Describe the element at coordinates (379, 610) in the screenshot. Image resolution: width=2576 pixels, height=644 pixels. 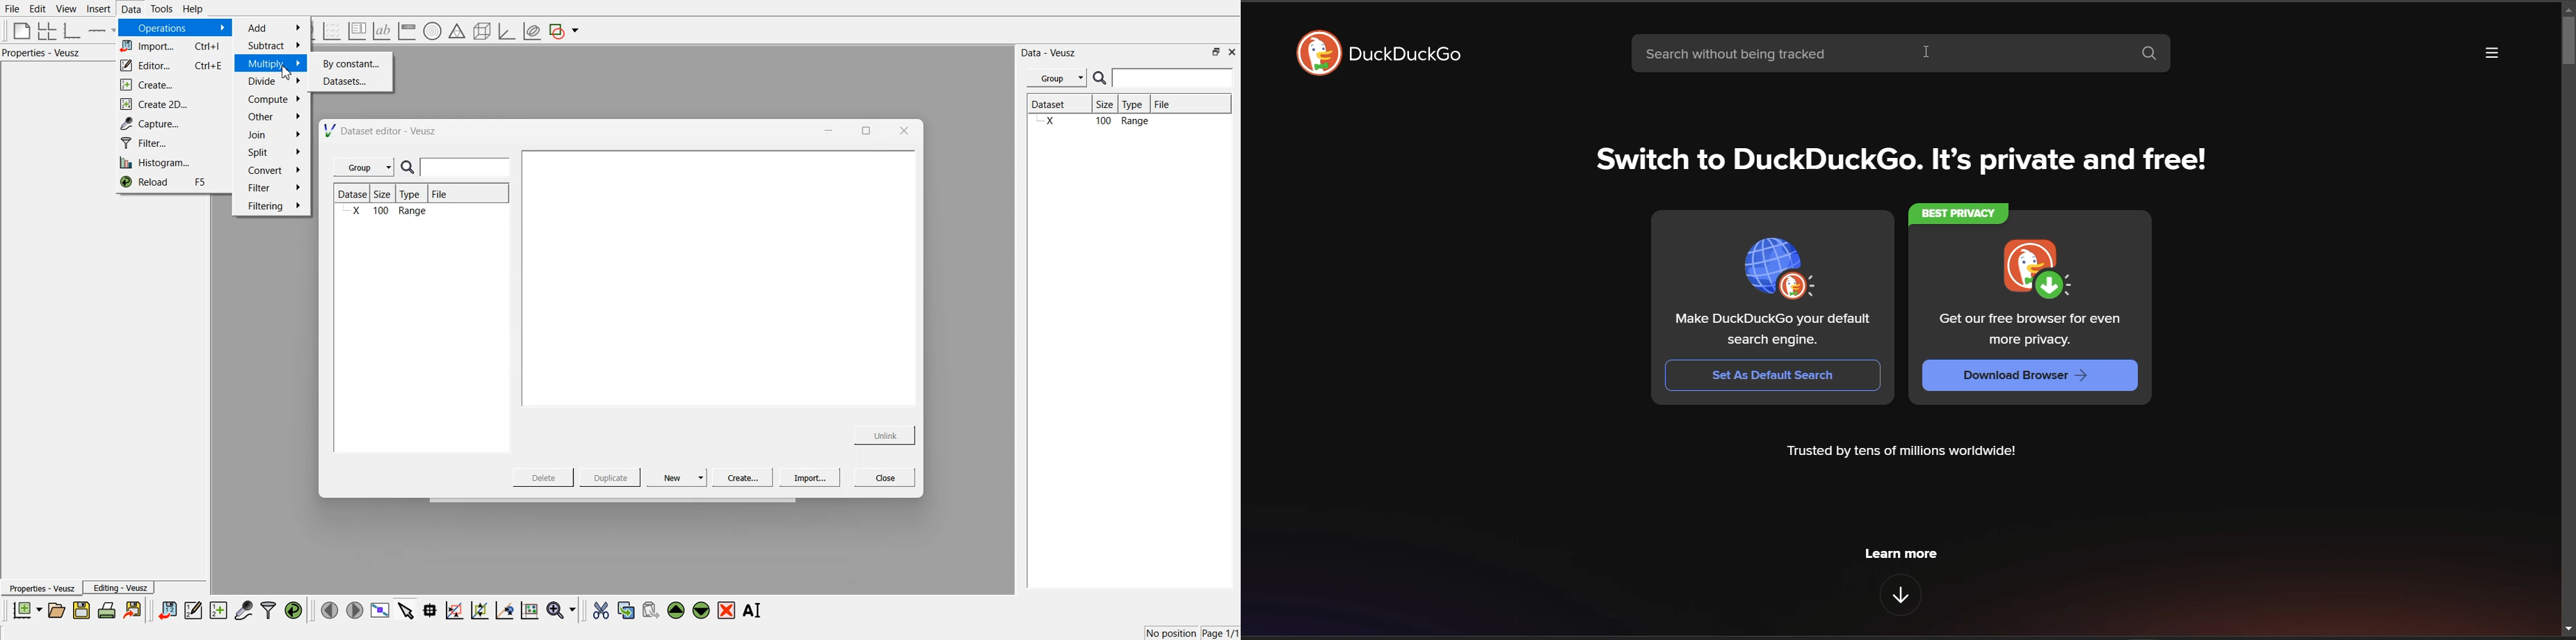
I see `view plot full screen` at that location.